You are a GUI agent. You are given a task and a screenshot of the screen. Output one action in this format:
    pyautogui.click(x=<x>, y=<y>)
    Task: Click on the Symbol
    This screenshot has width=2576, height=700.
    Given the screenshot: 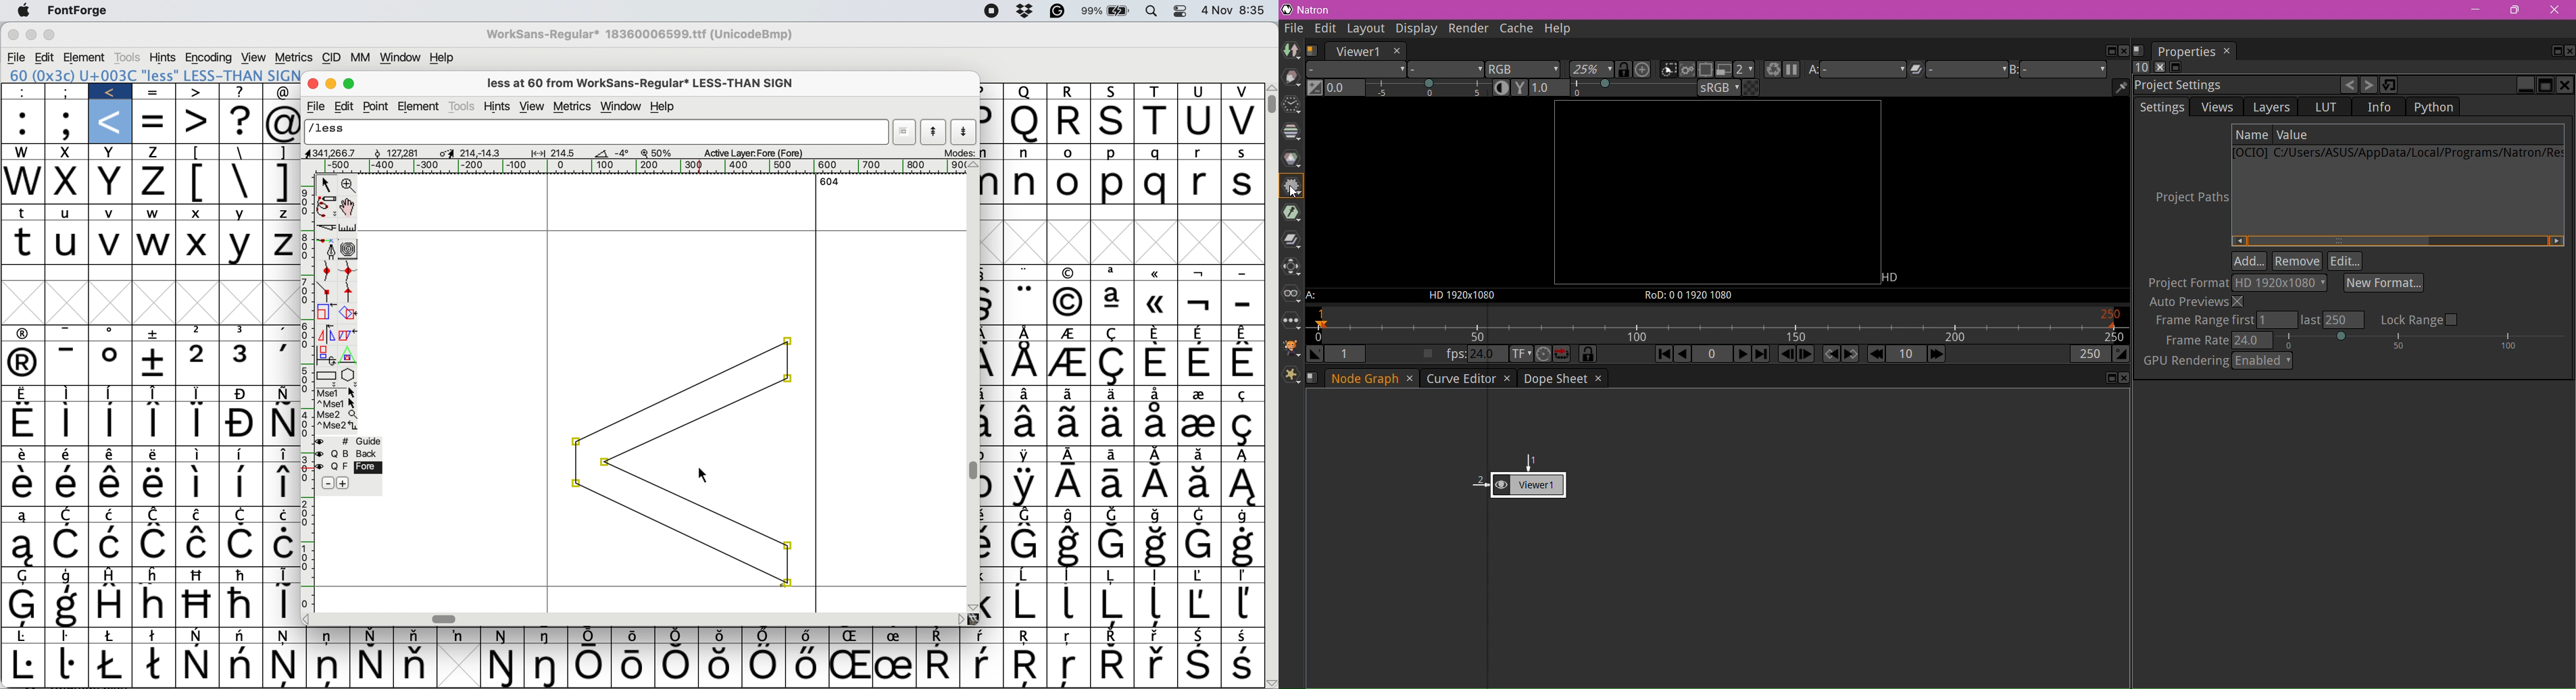 What is the action you would take?
    pyautogui.click(x=108, y=456)
    